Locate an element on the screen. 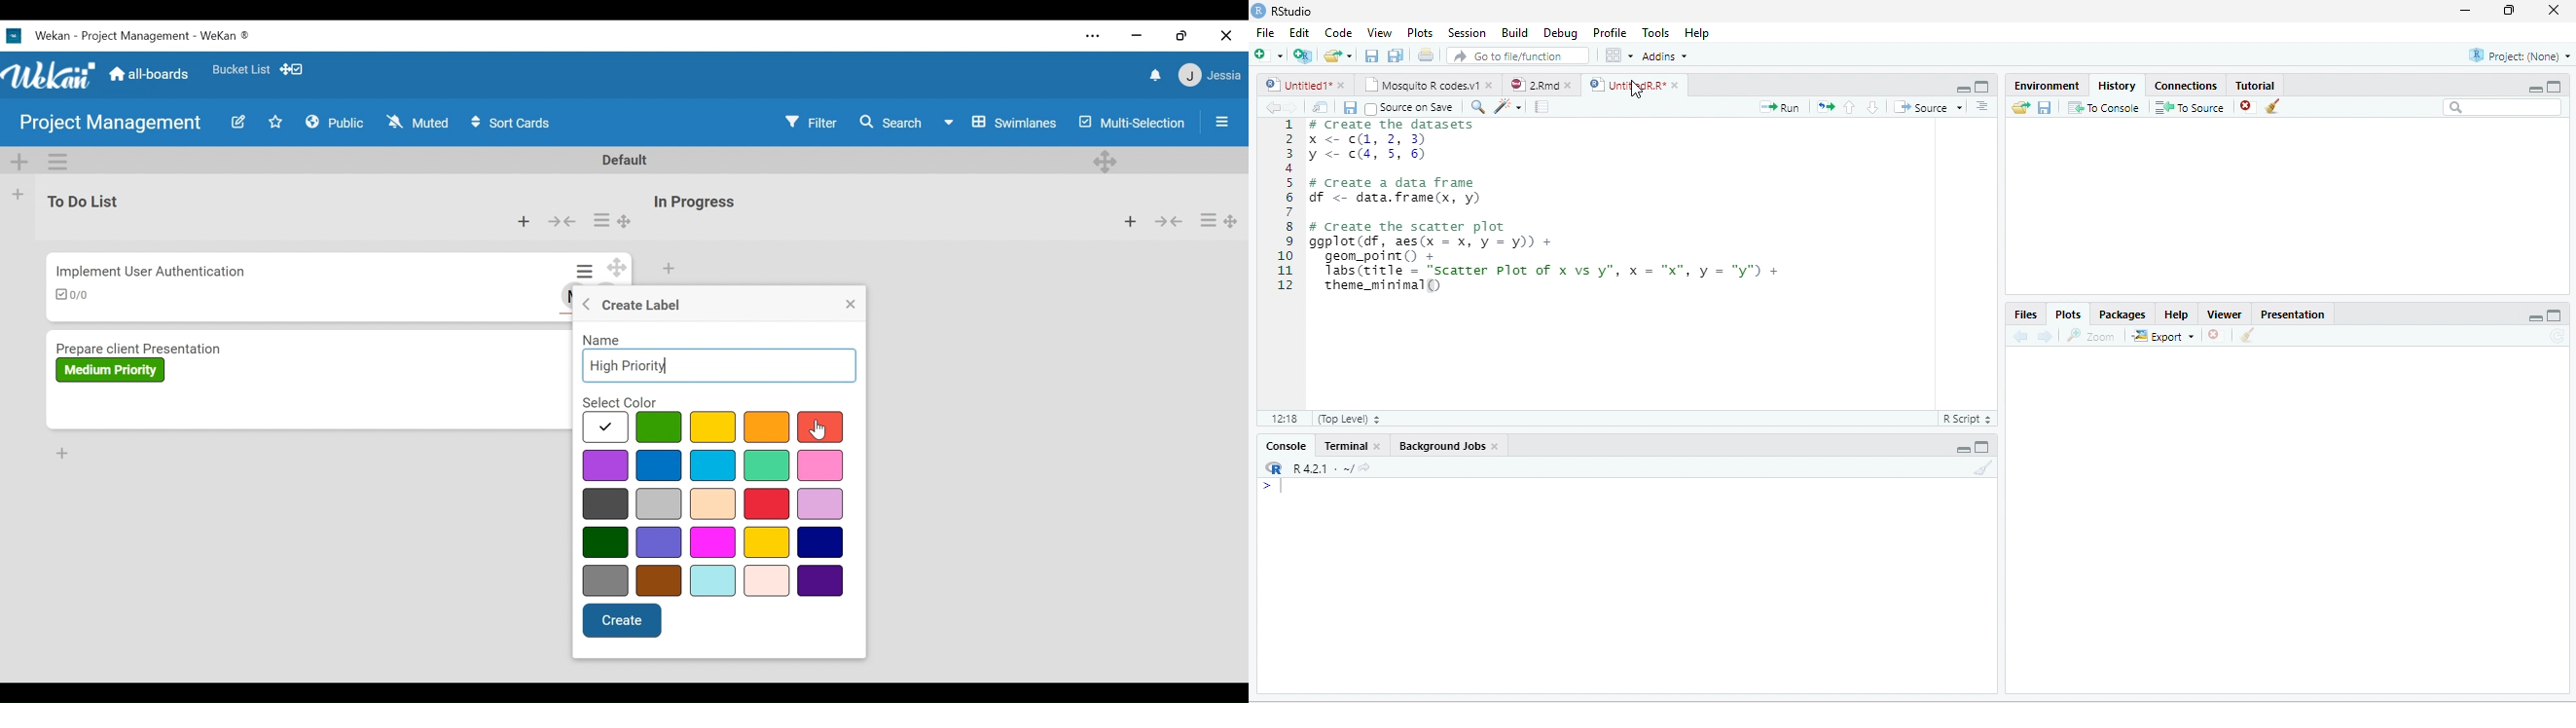 The width and height of the screenshot is (2576, 728). Remove current plot is located at coordinates (2215, 336).